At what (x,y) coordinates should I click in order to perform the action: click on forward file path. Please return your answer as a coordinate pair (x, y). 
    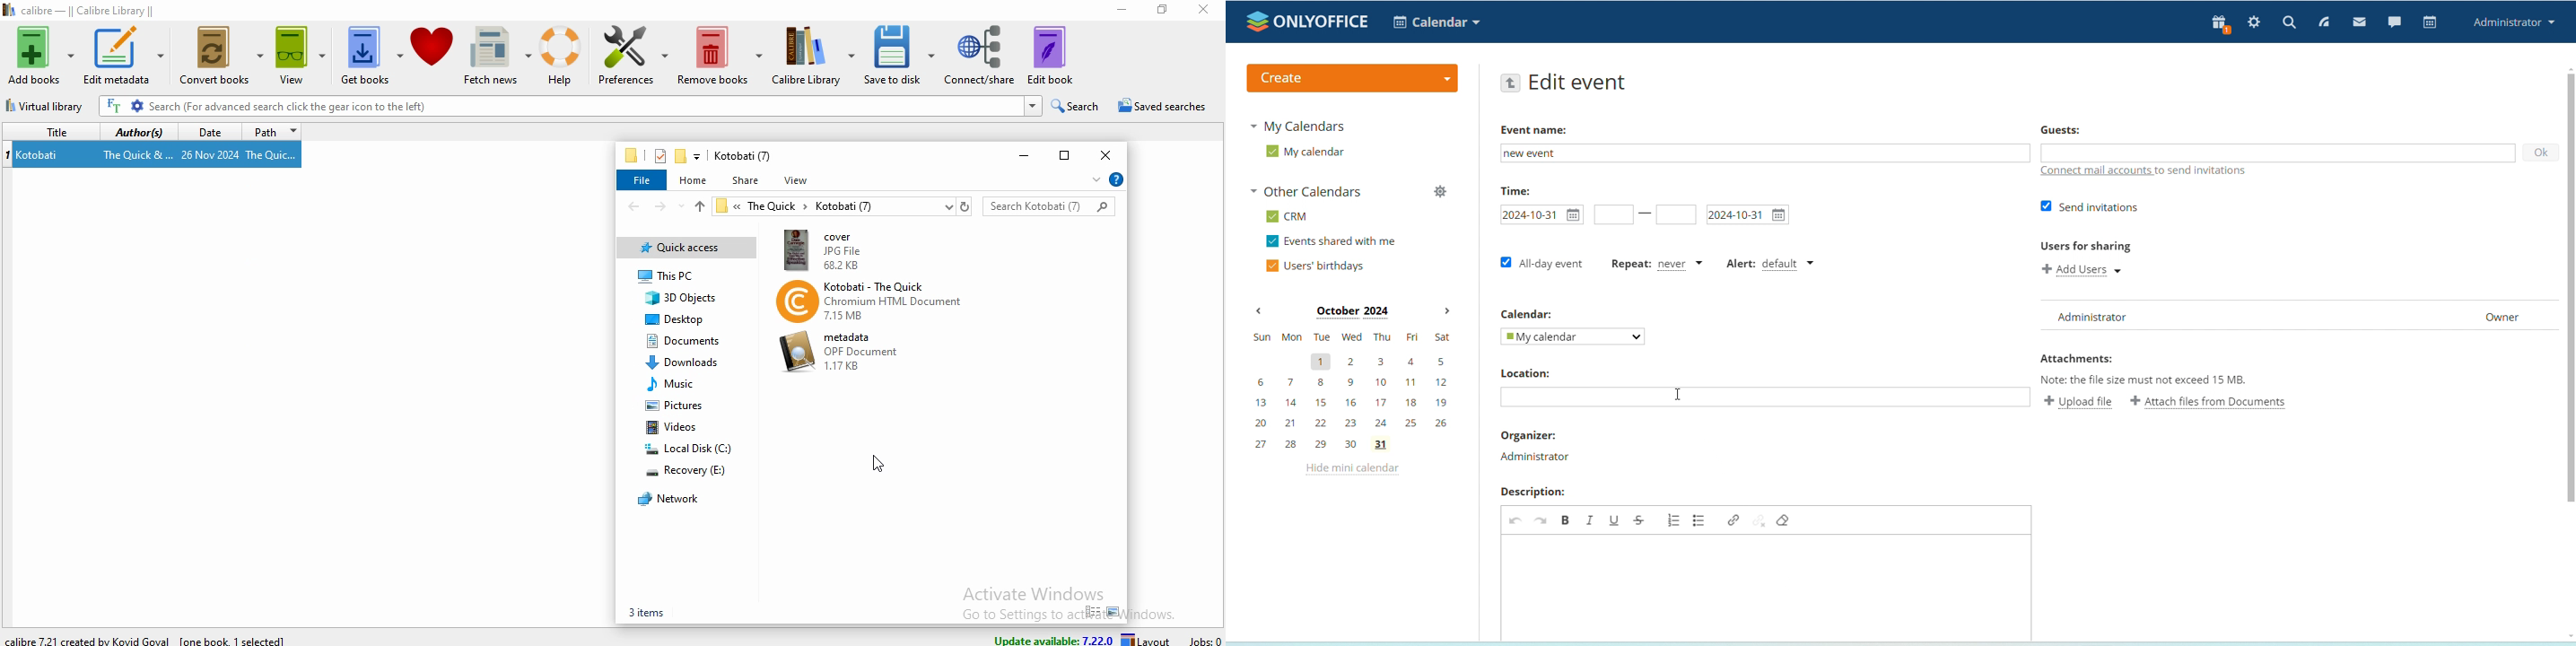
    Looking at the image, I should click on (662, 207).